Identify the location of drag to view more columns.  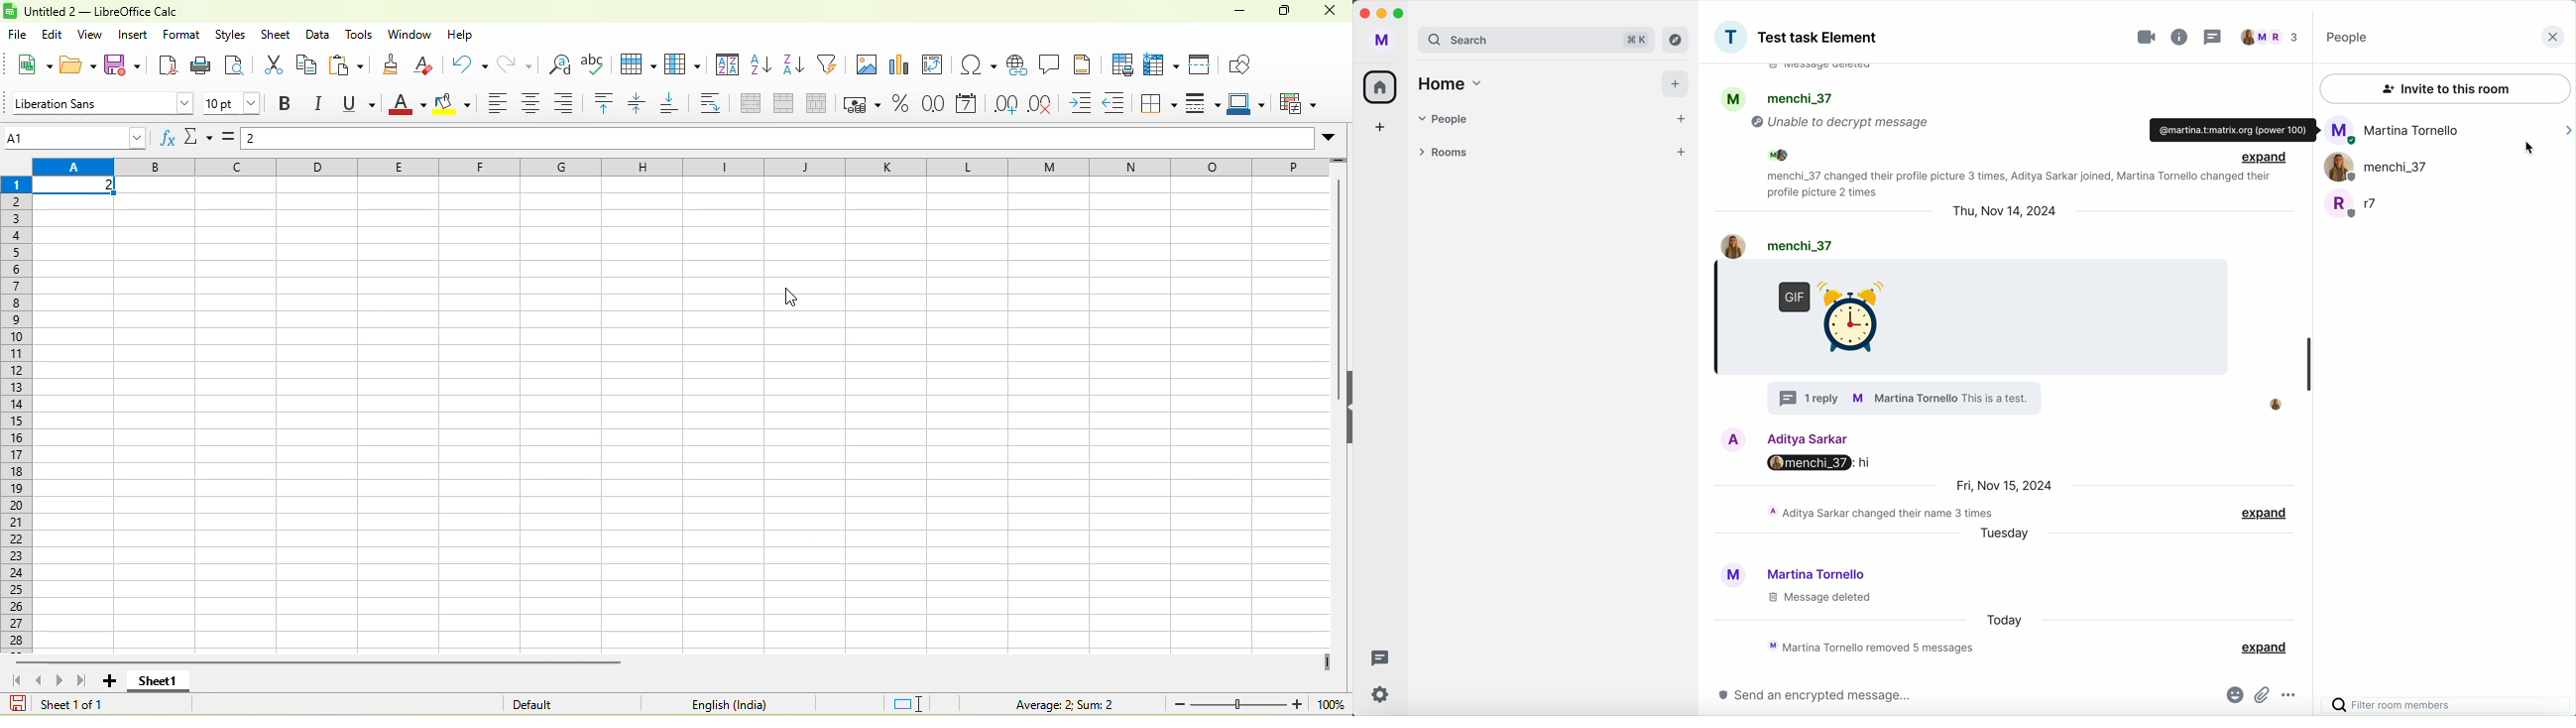
(1328, 662).